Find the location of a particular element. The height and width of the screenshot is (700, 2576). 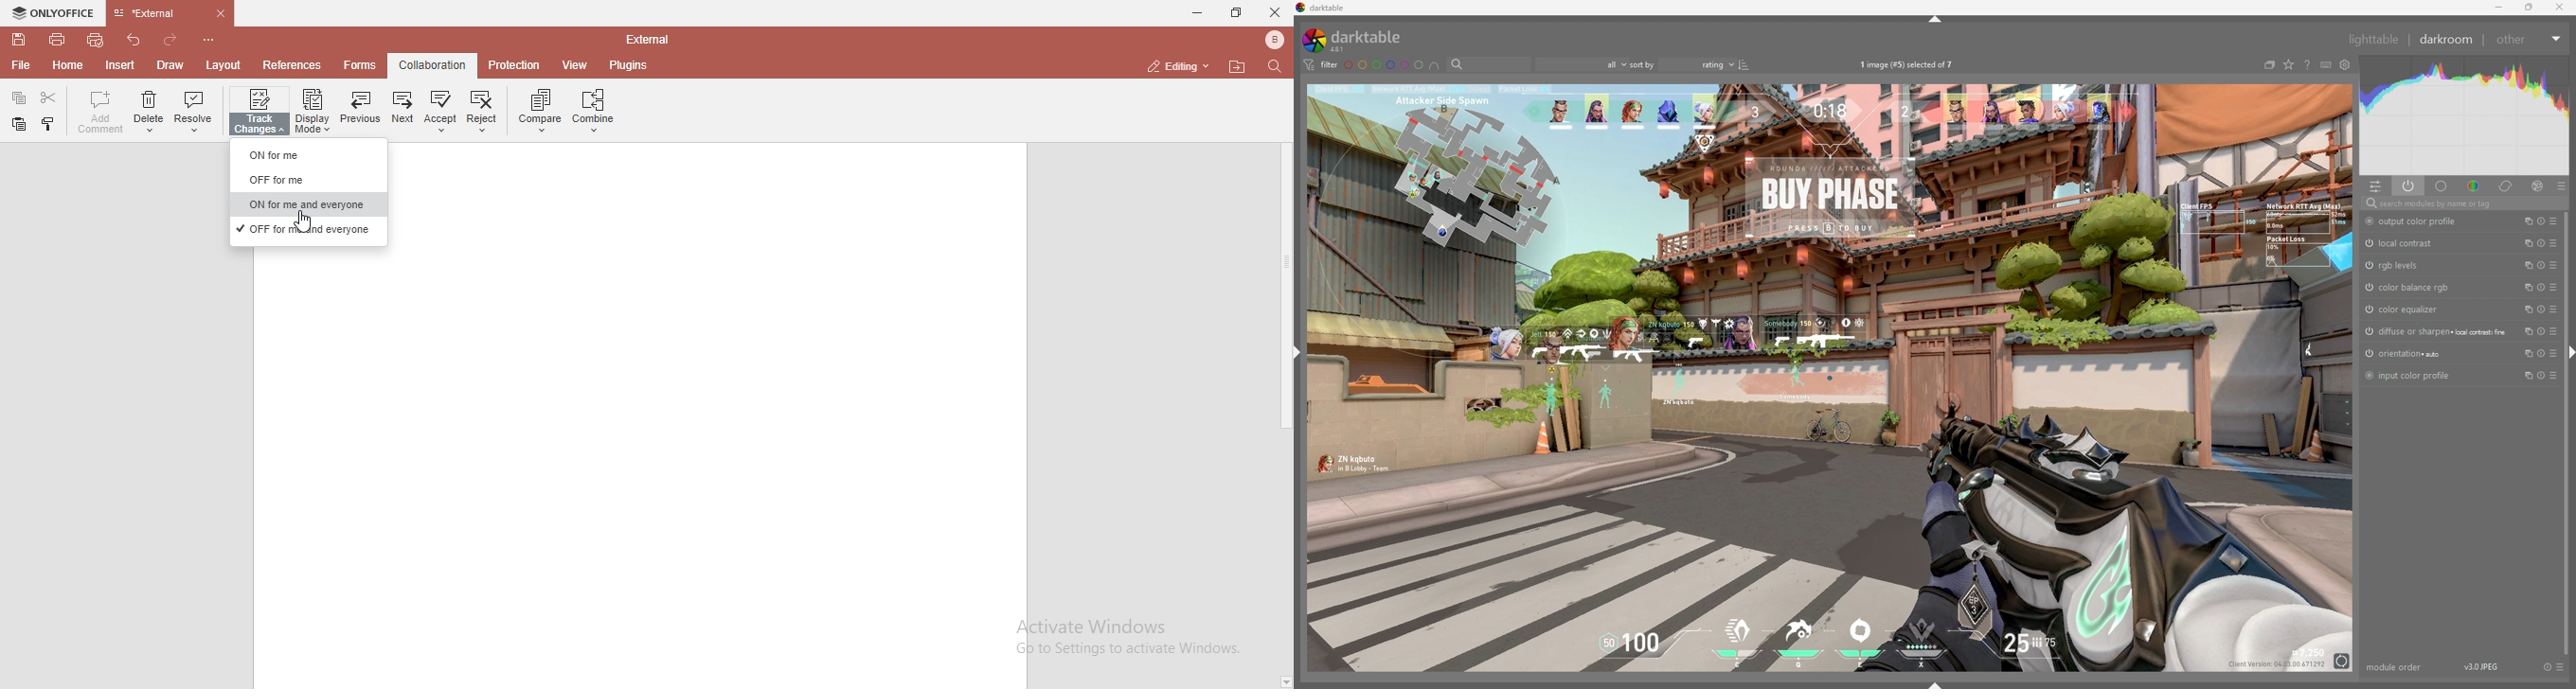

reverse sort order is located at coordinates (1744, 65).